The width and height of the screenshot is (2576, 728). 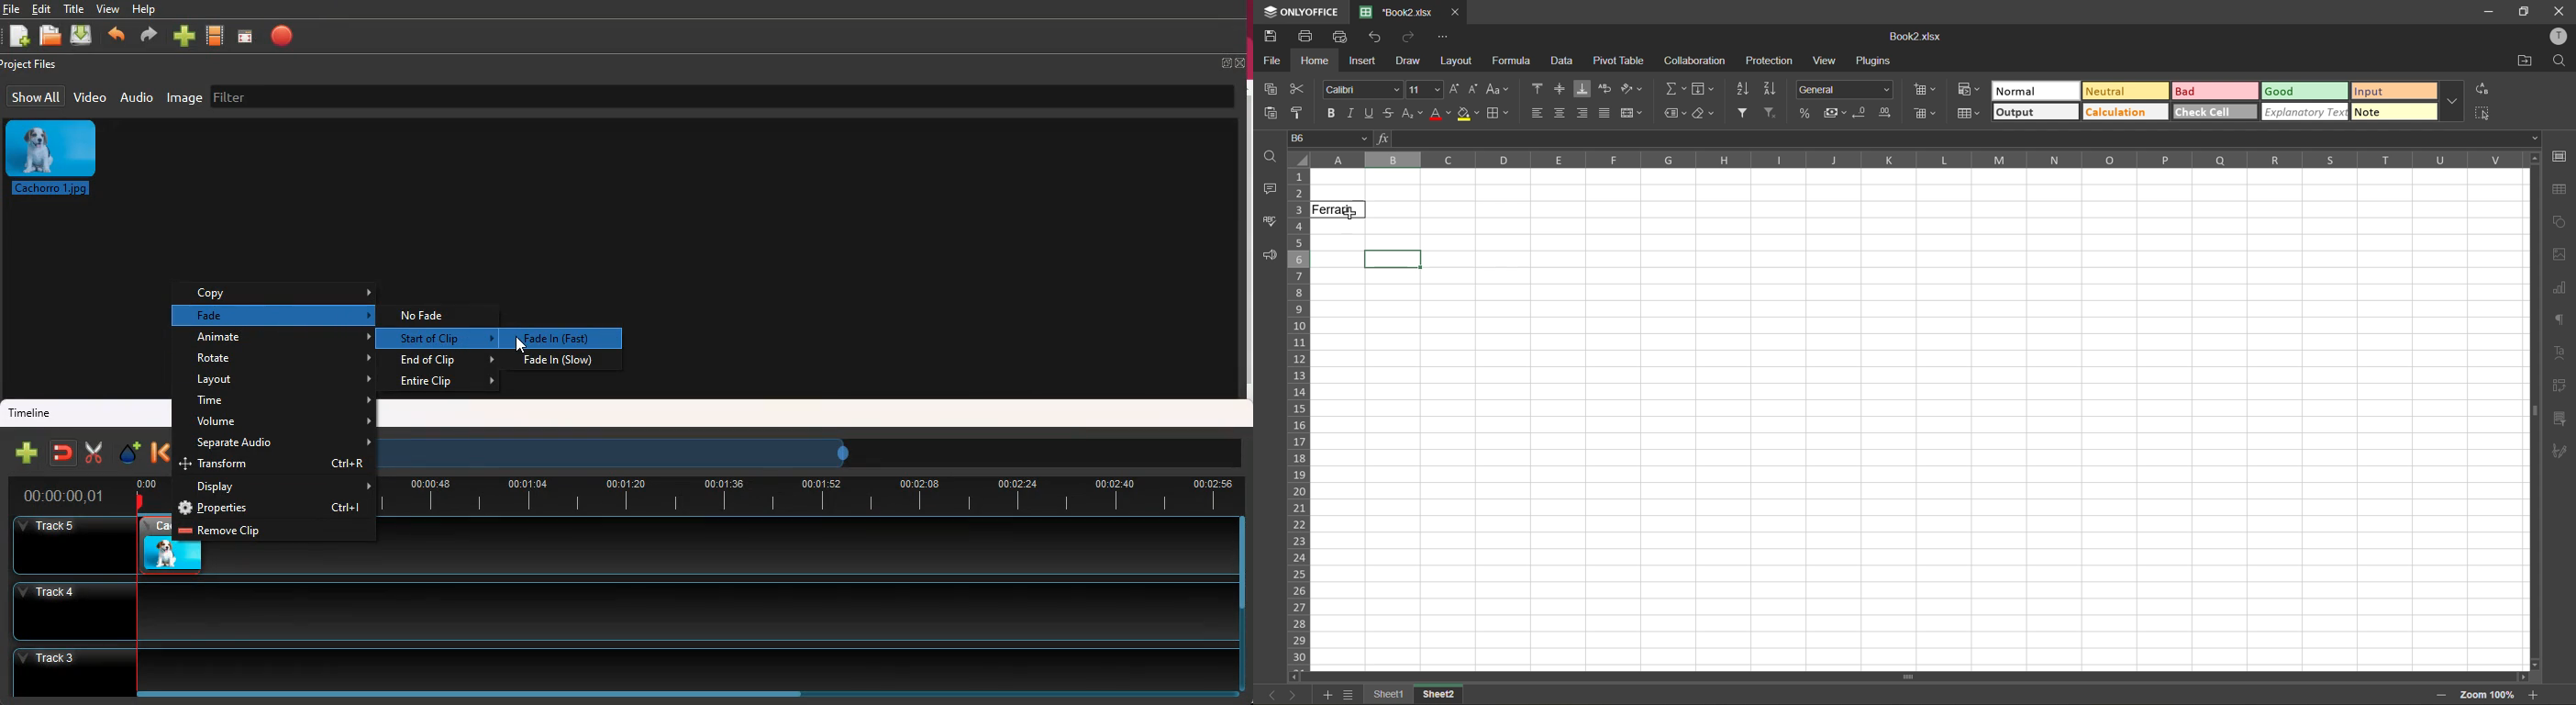 I want to click on align bottom, so click(x=1583, y=89).